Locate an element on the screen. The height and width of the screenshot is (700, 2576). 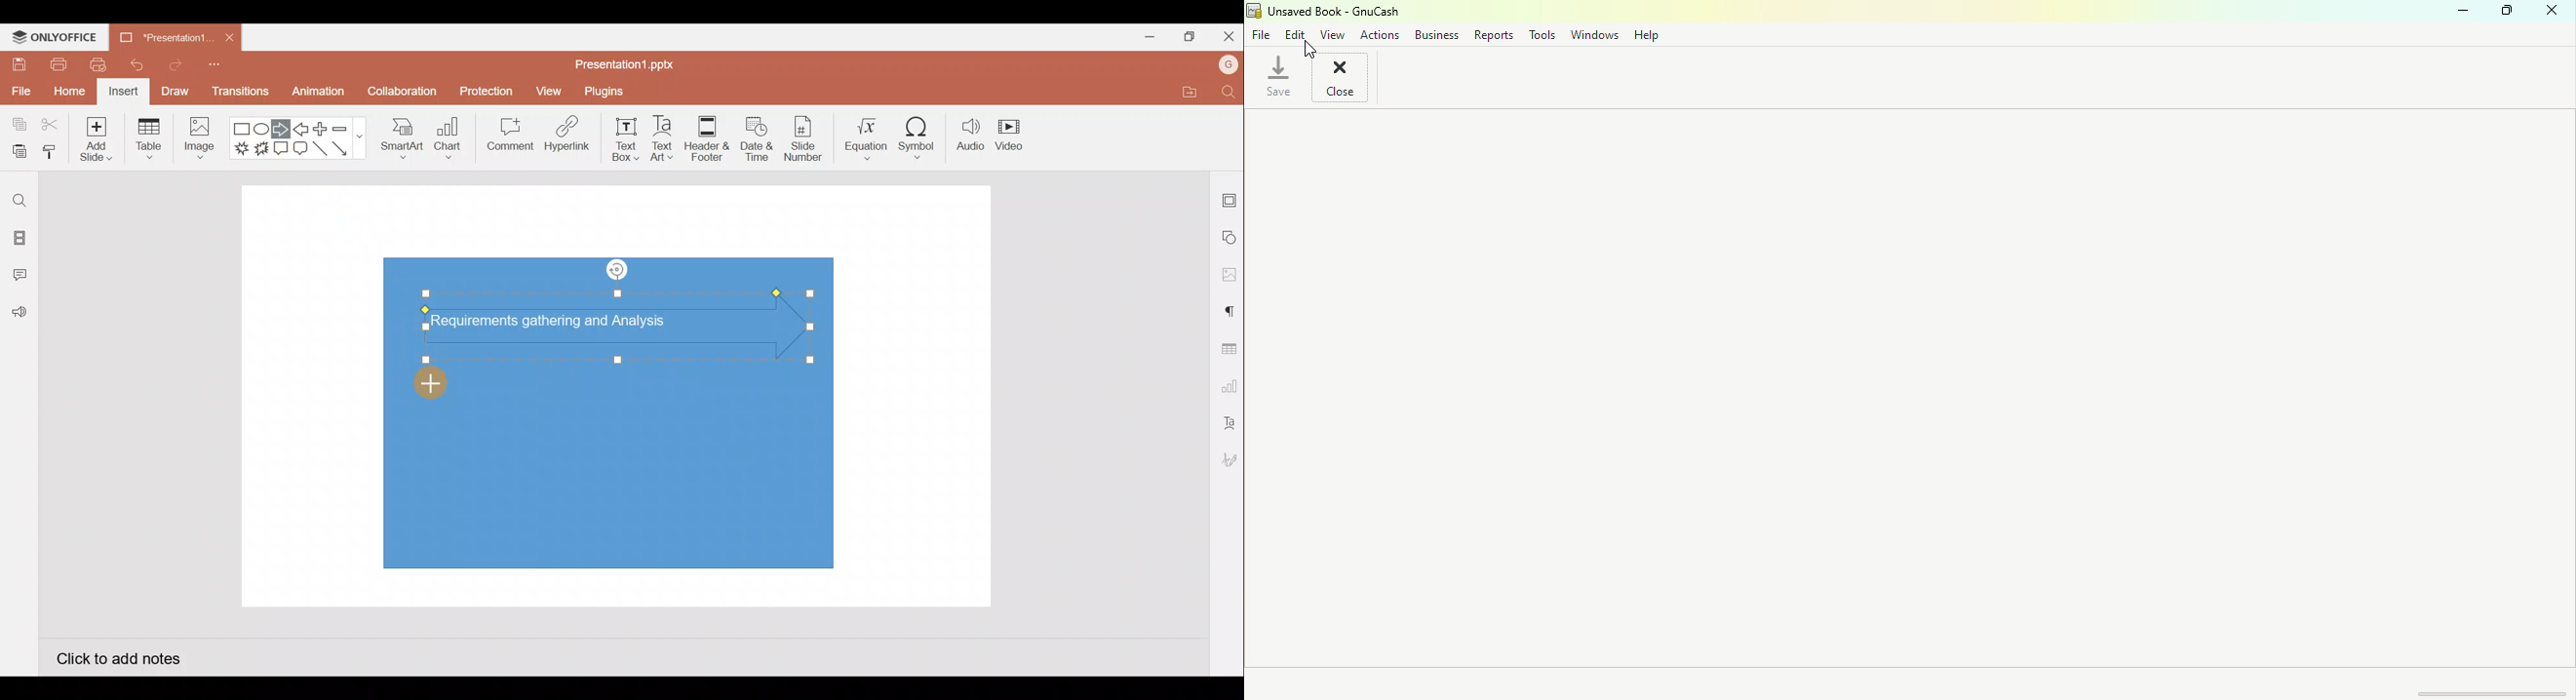
Windows is located at coordinates (1593, 34).